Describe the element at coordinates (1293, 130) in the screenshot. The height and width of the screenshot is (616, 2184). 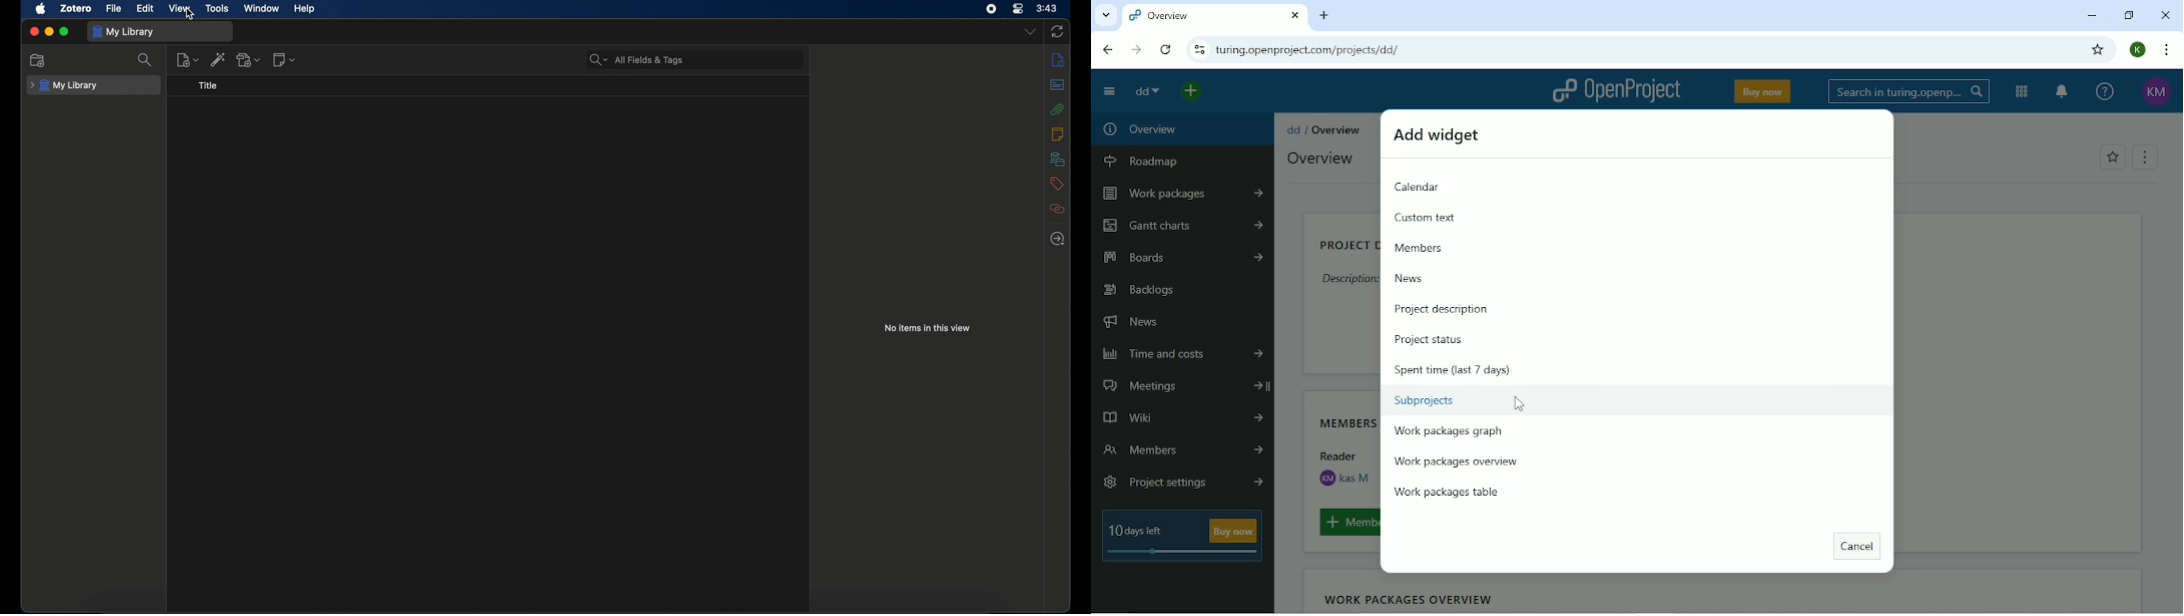
I see `dd` at that location.